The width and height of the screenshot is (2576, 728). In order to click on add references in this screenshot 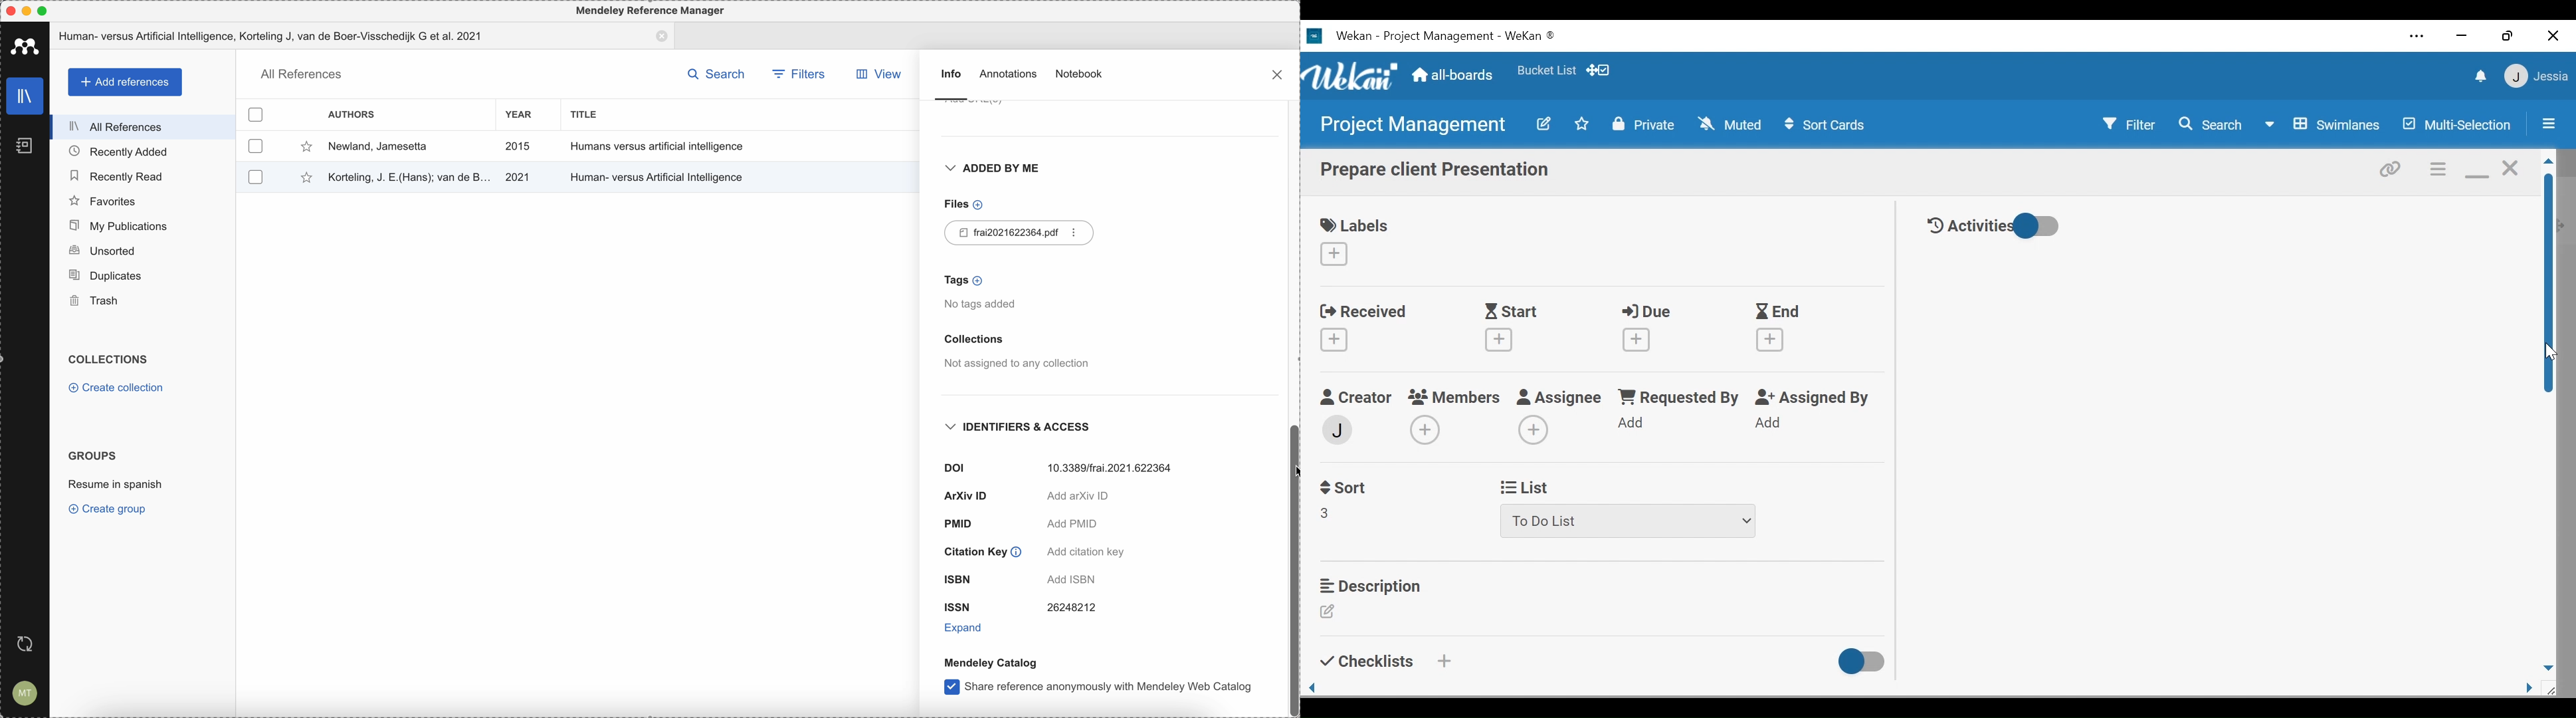, I will do `click(123, 82)`.